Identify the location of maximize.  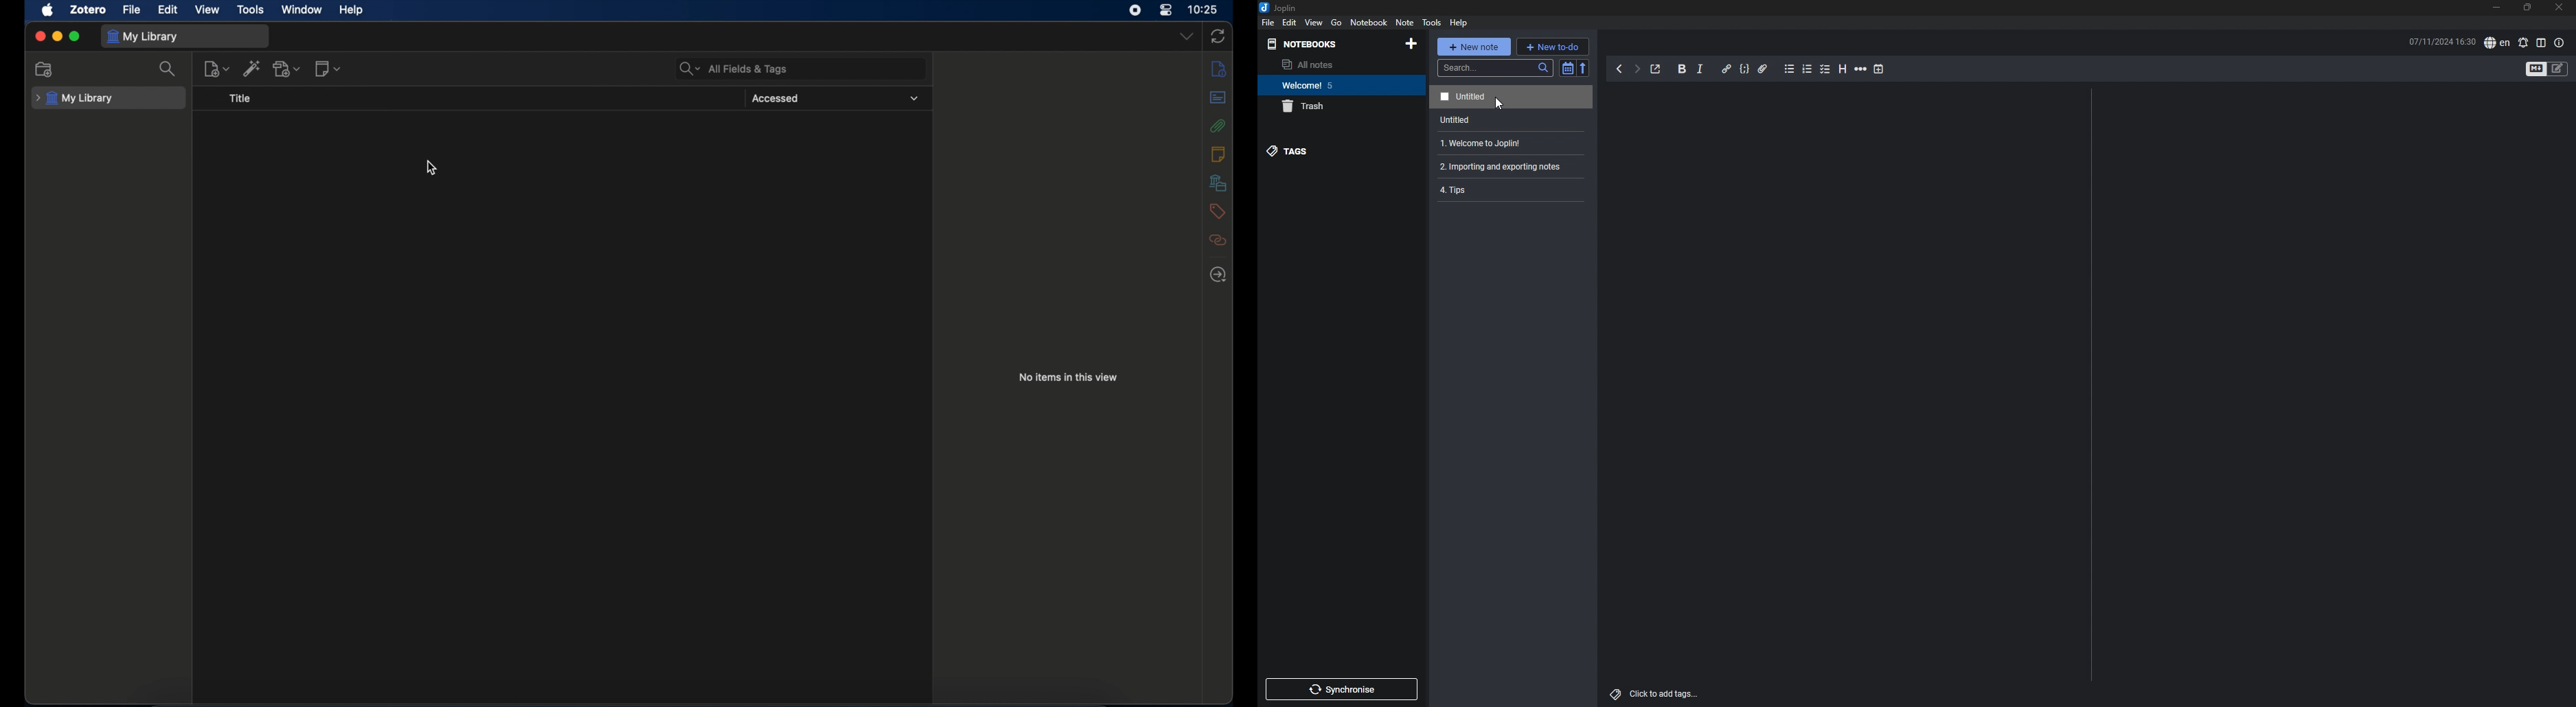
(75, 37).